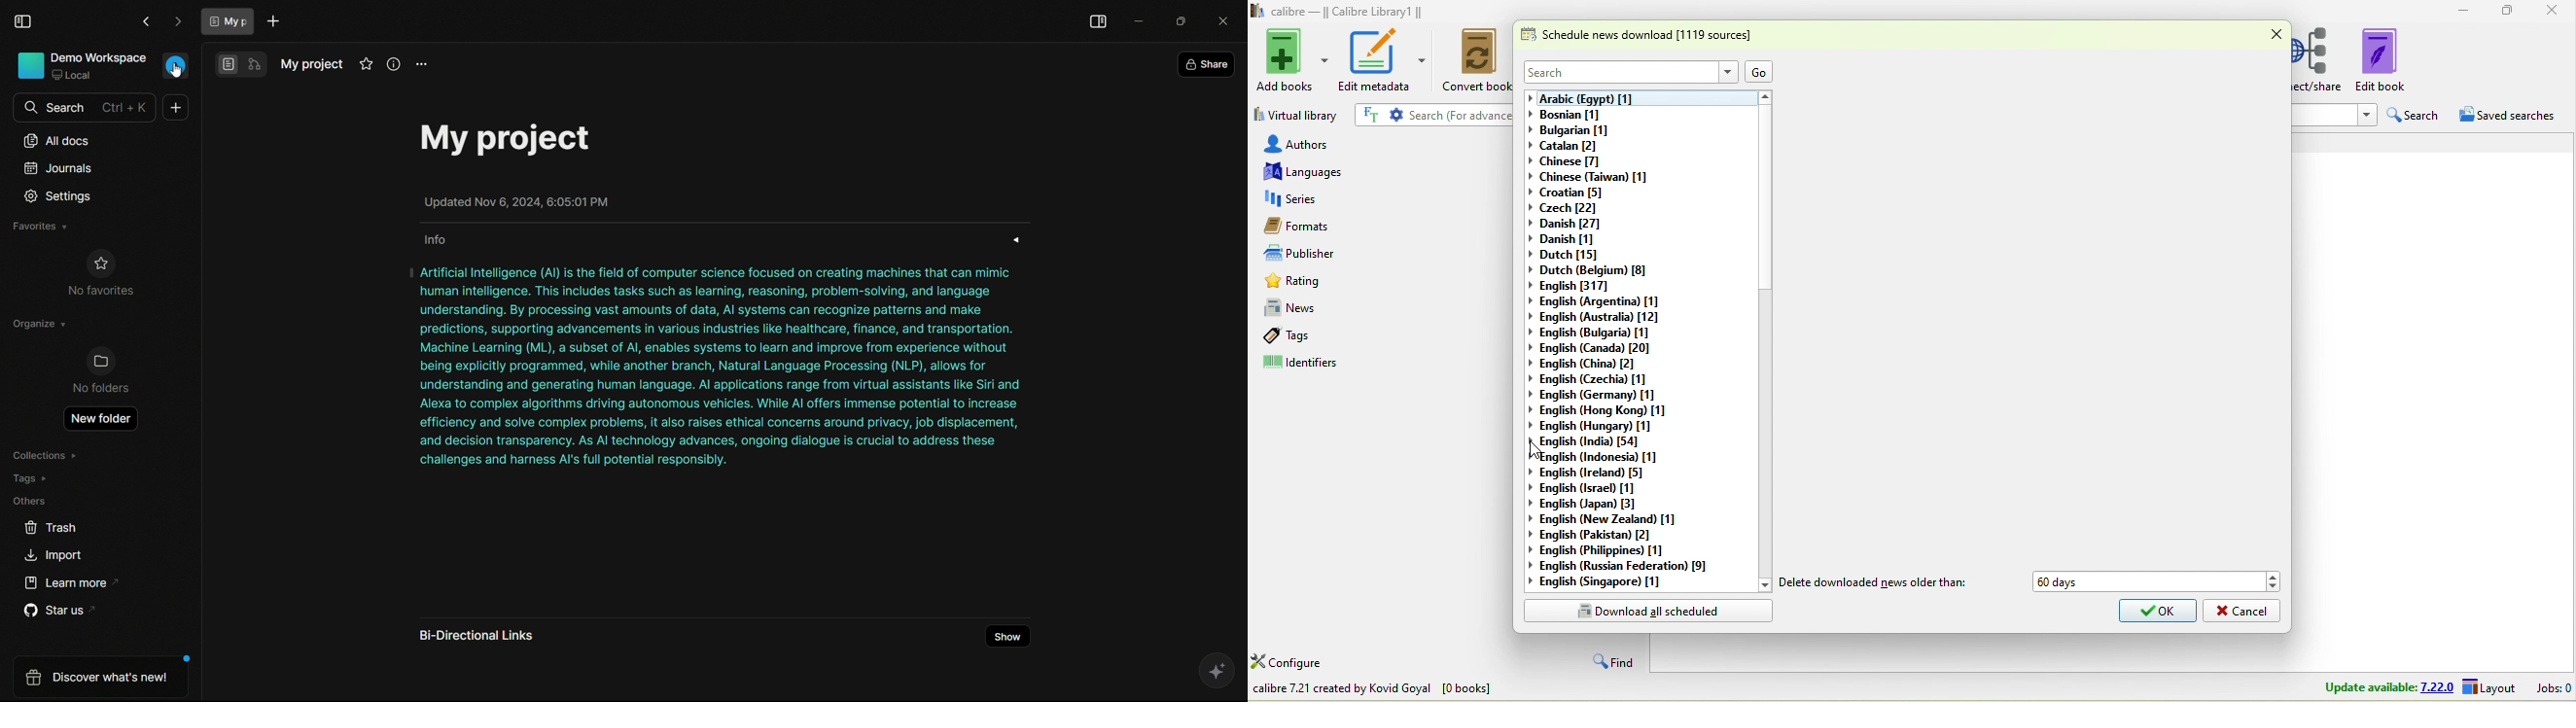  I want to click on english(russian federation)[9], so click(1628, 566).